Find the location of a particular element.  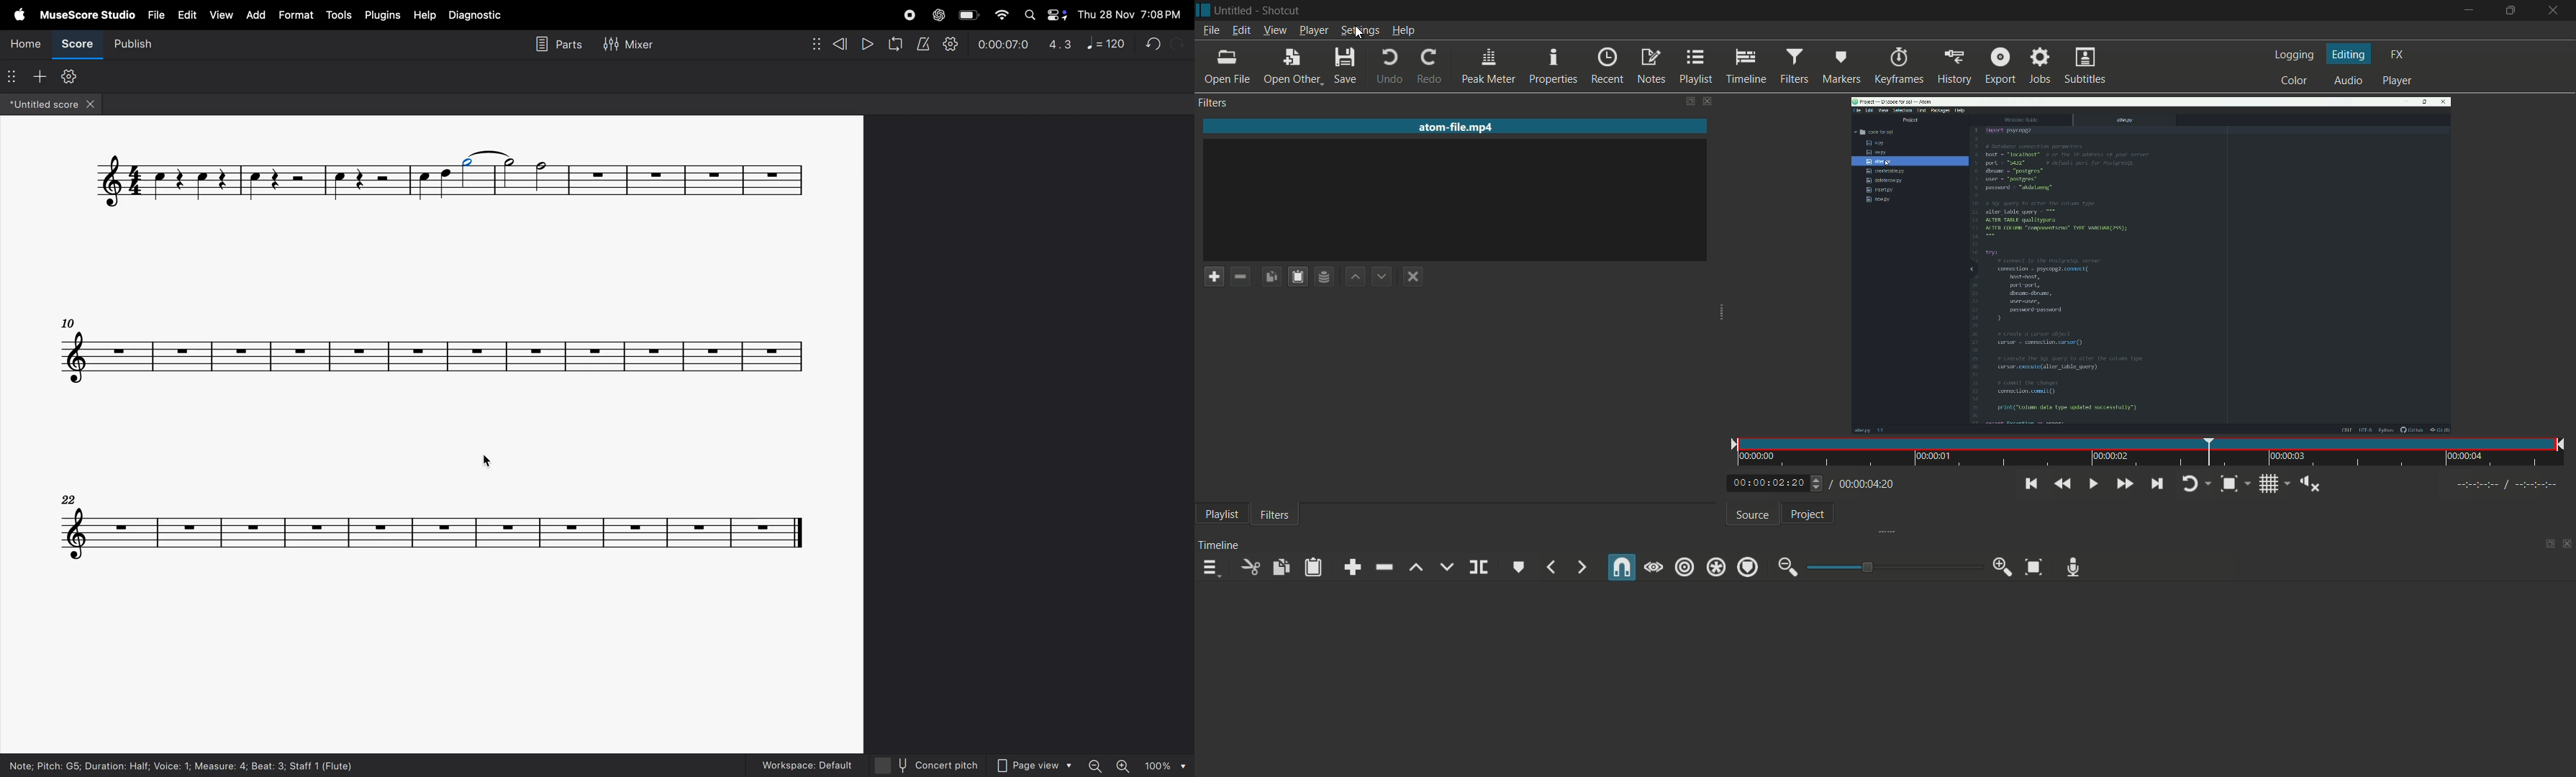

record is located at coordinates (906, 15).